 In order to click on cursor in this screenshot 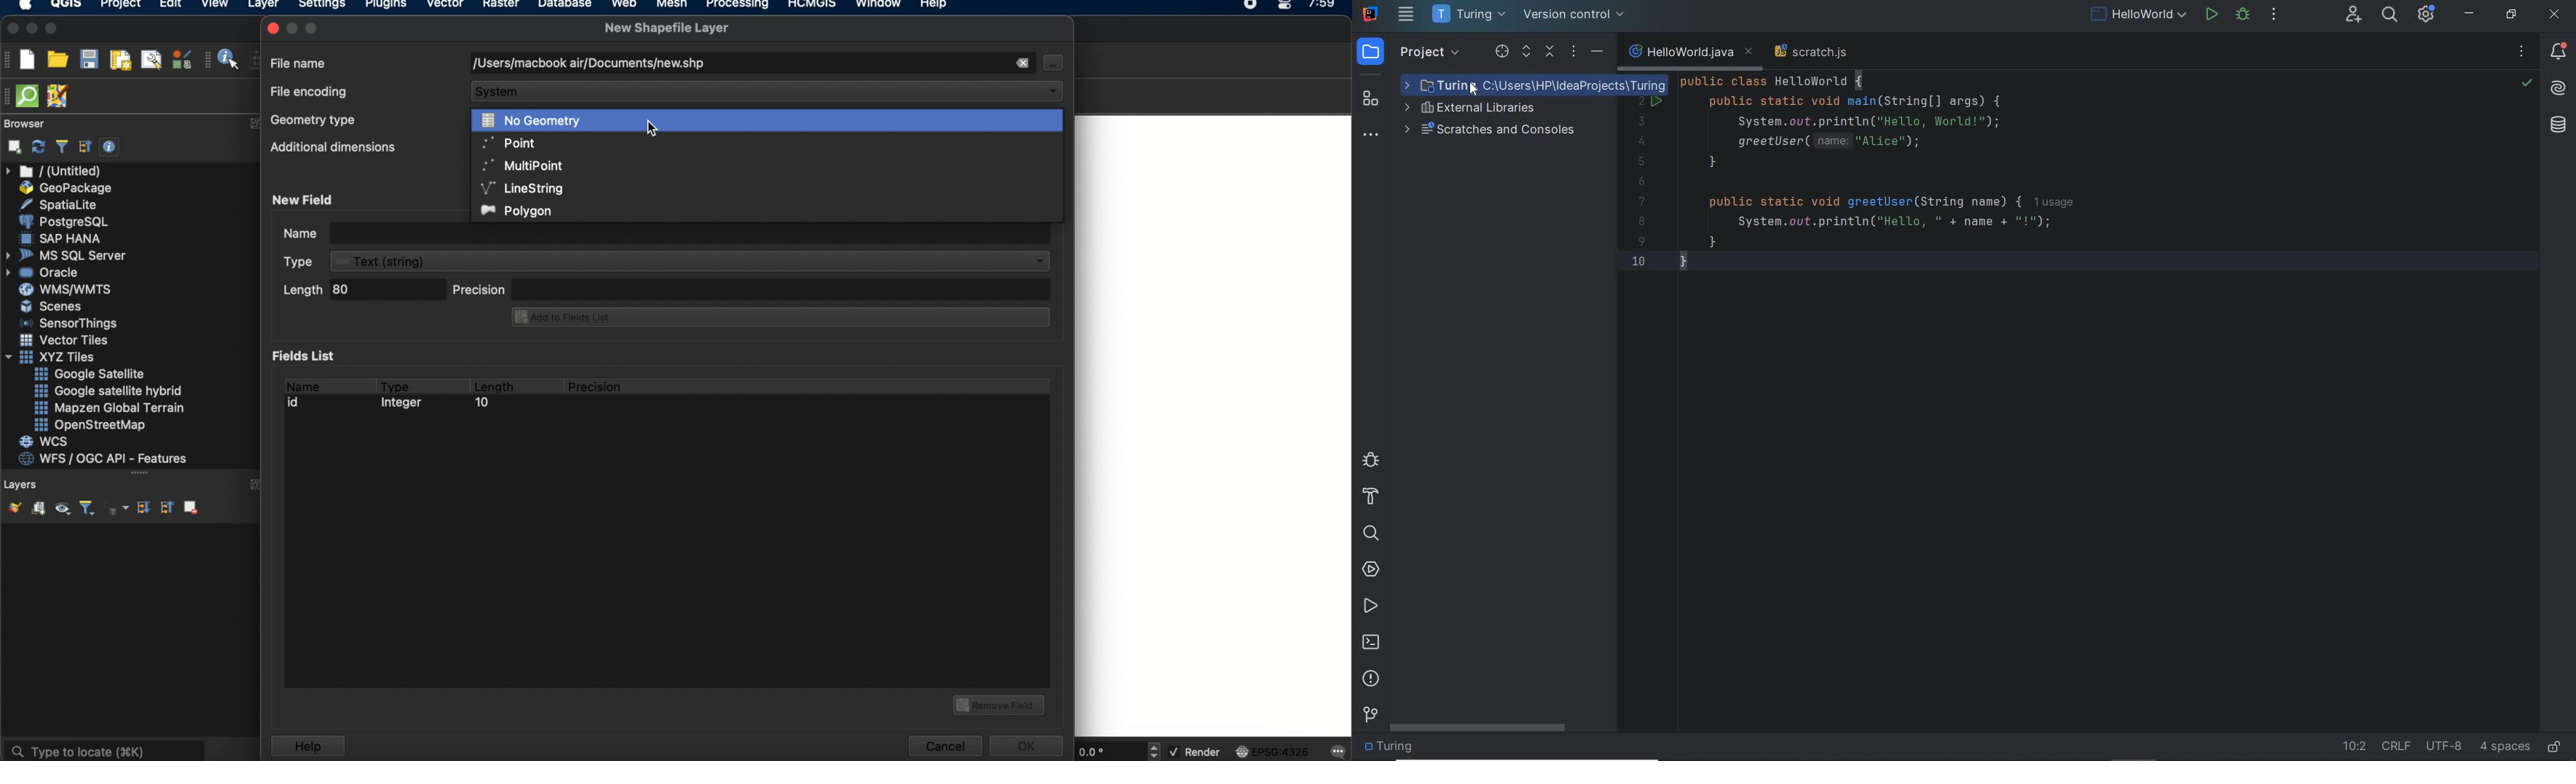, I will do `click(1051, 62)`.